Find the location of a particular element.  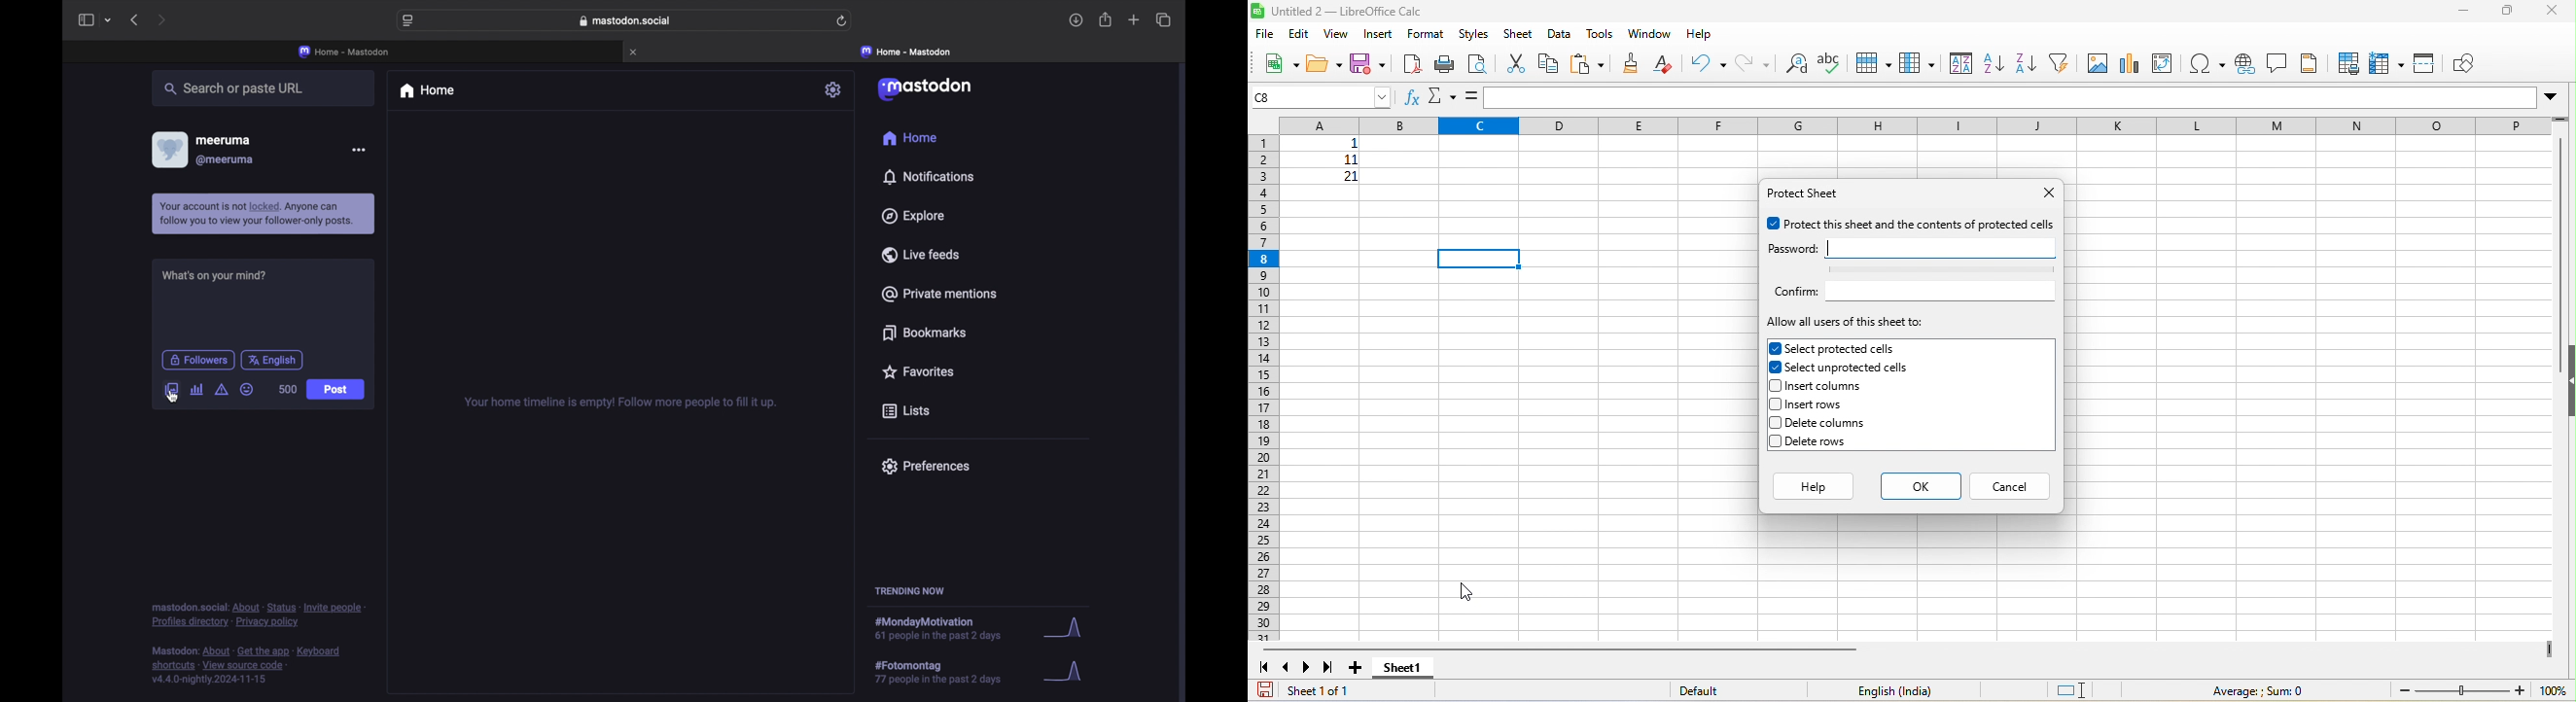

password is located at coordinates (1793, 249).